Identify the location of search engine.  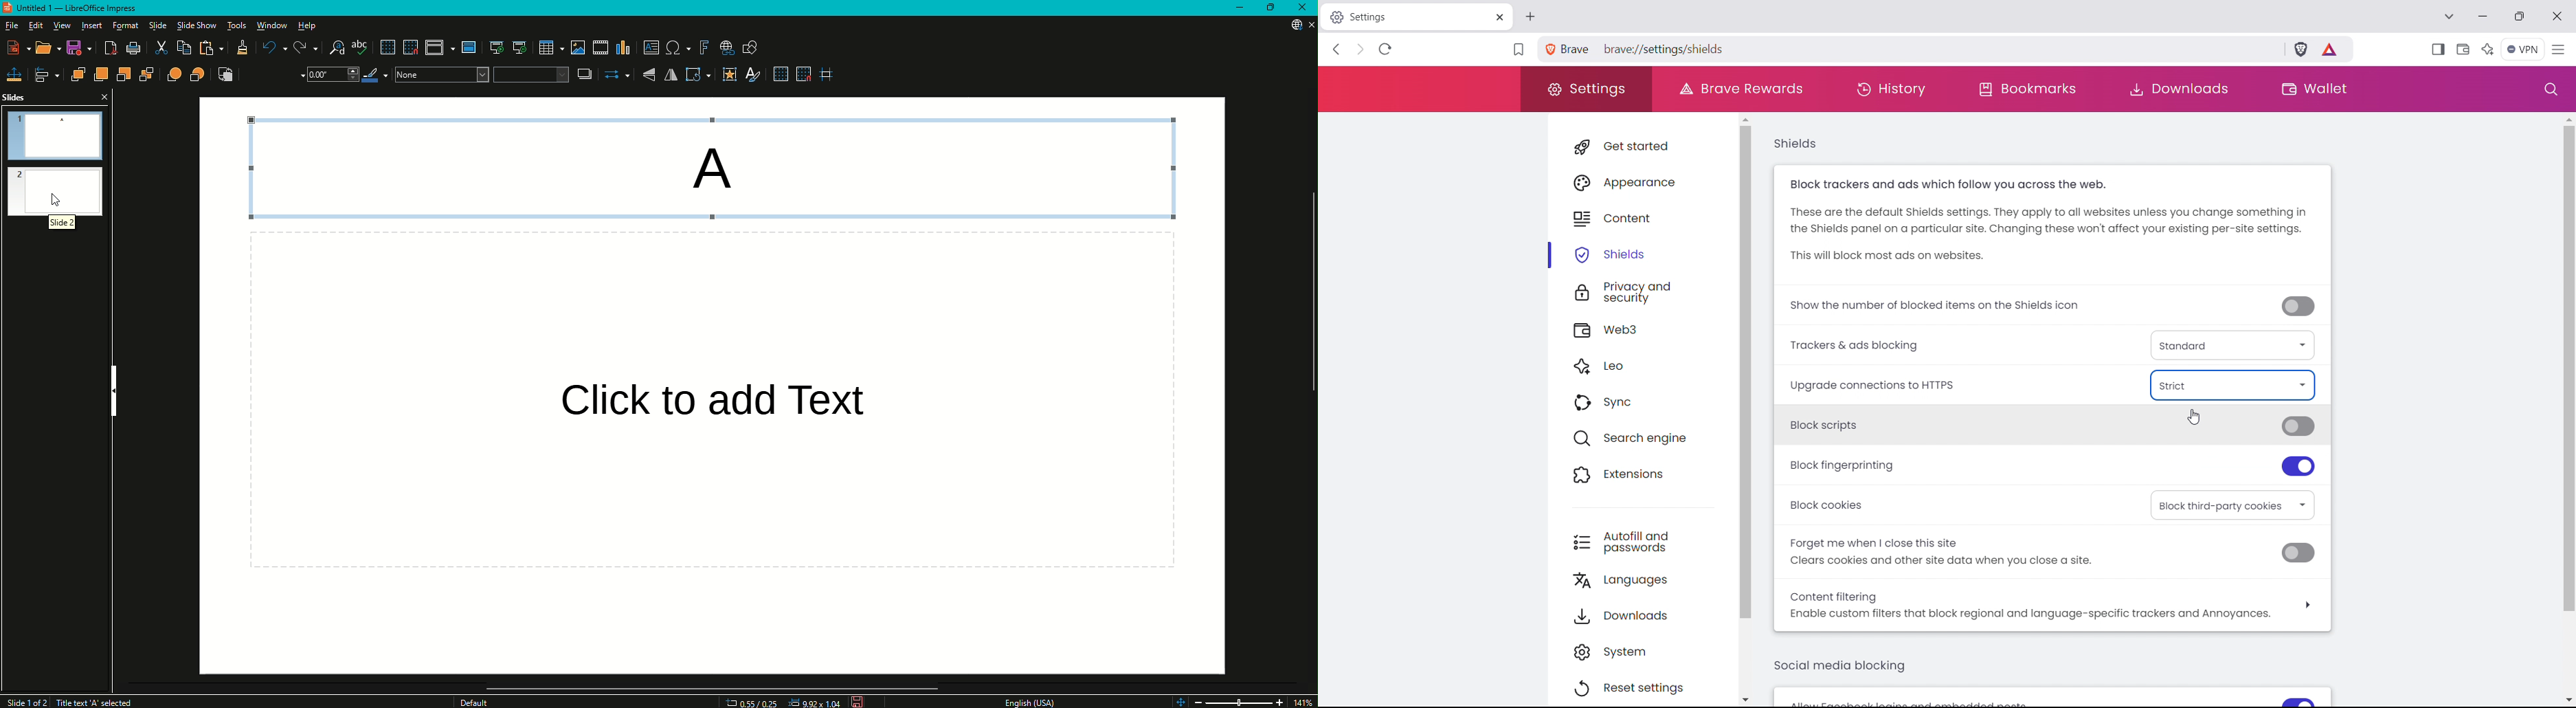
(1649, 437).